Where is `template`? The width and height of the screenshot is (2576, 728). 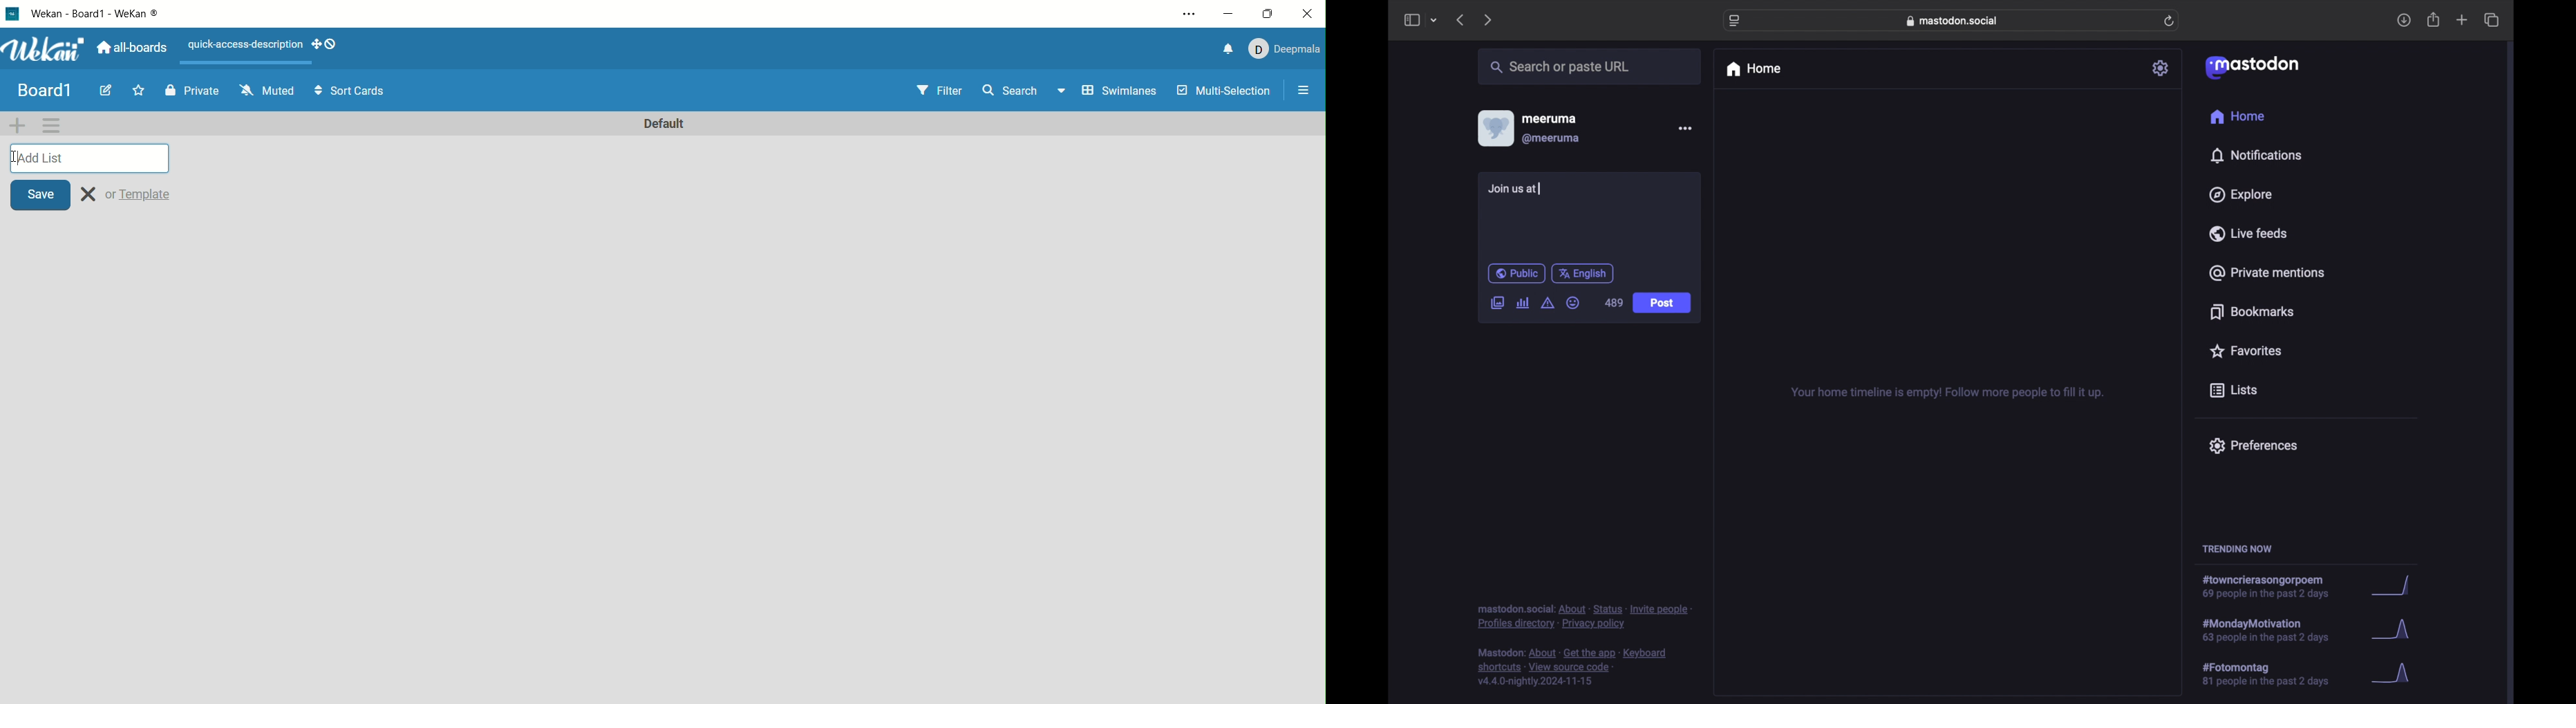
template is located at coordinates (140, 194).